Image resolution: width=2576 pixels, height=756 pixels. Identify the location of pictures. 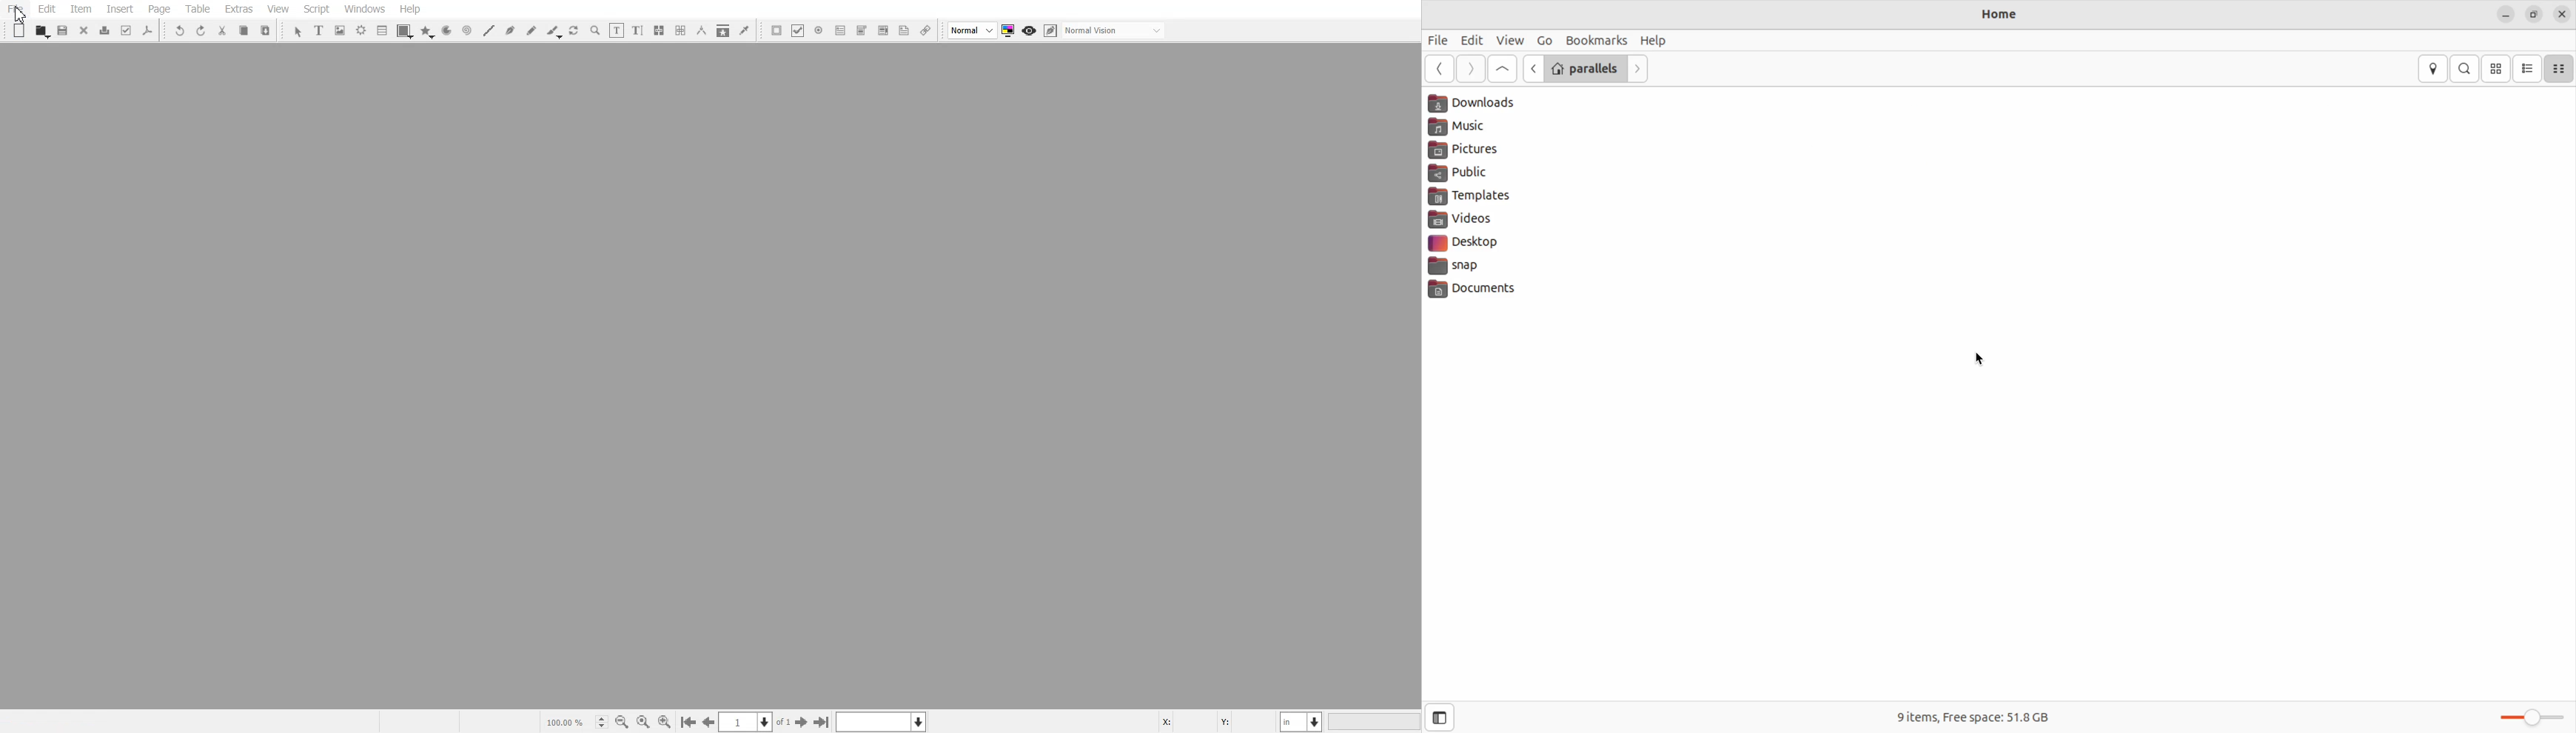
(1482, 152).